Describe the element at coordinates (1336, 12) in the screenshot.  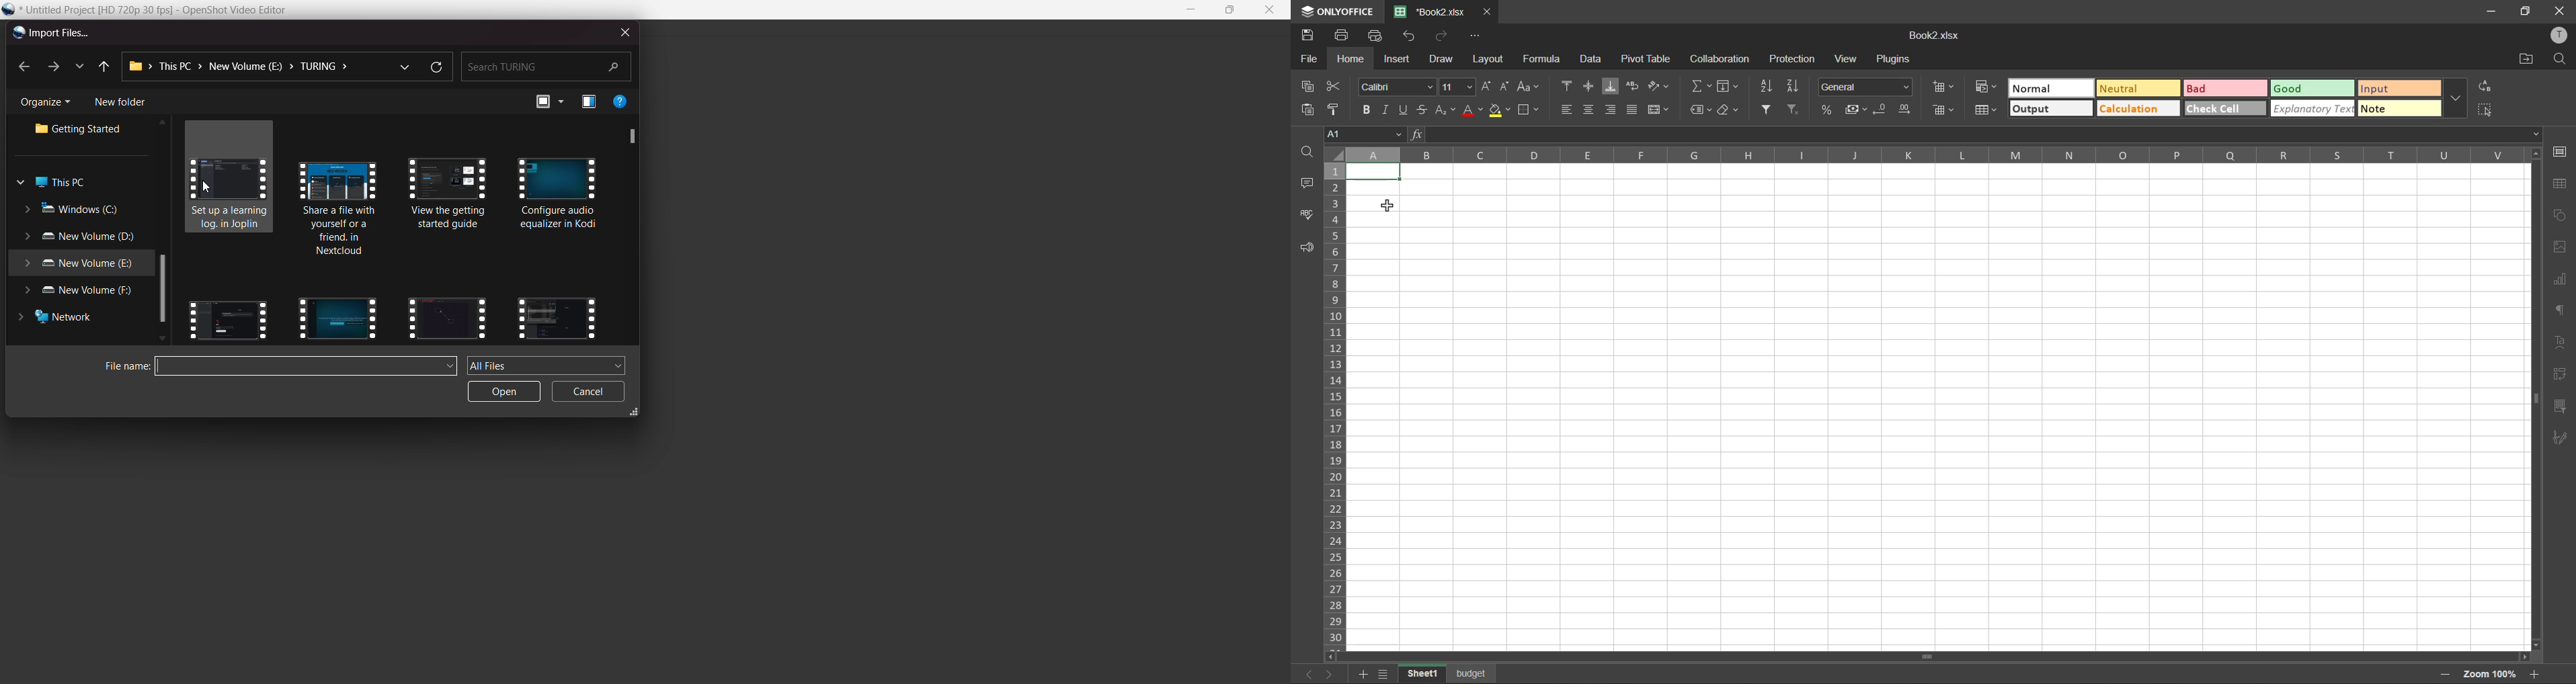
I see `appname` at that location.